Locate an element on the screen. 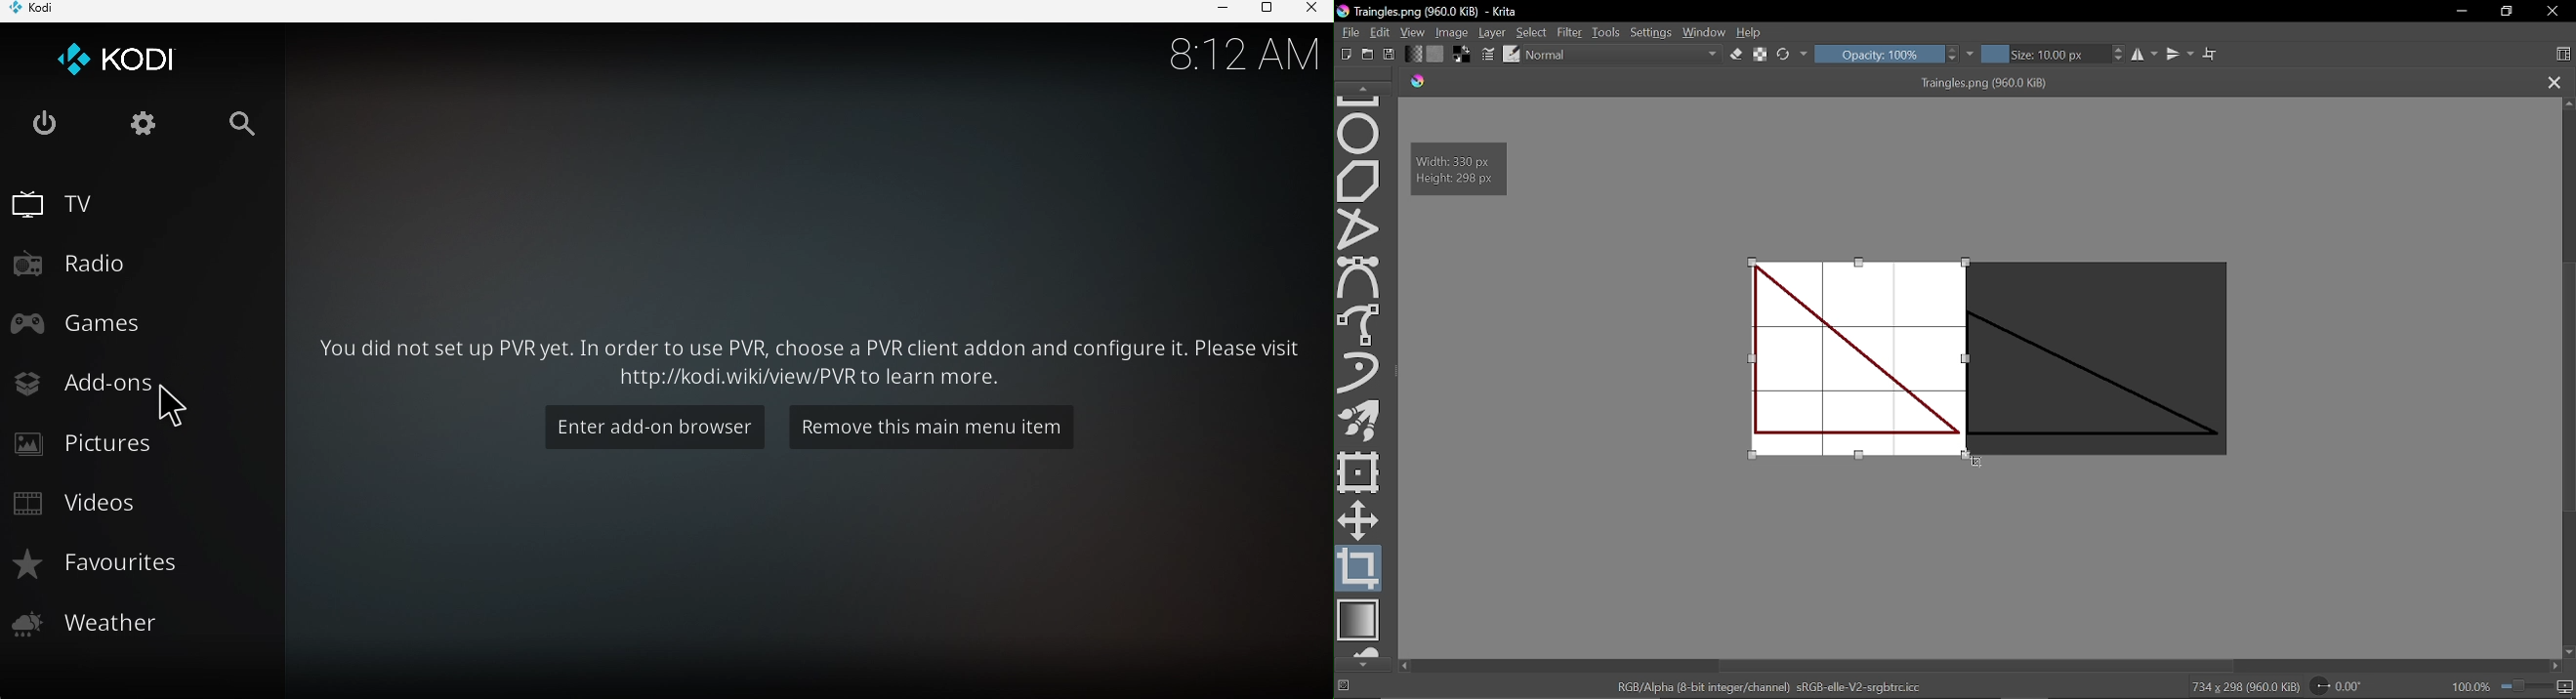 This screenshot has width=2576, height=700. Polygon tool is located at coordinates (1360, 182).